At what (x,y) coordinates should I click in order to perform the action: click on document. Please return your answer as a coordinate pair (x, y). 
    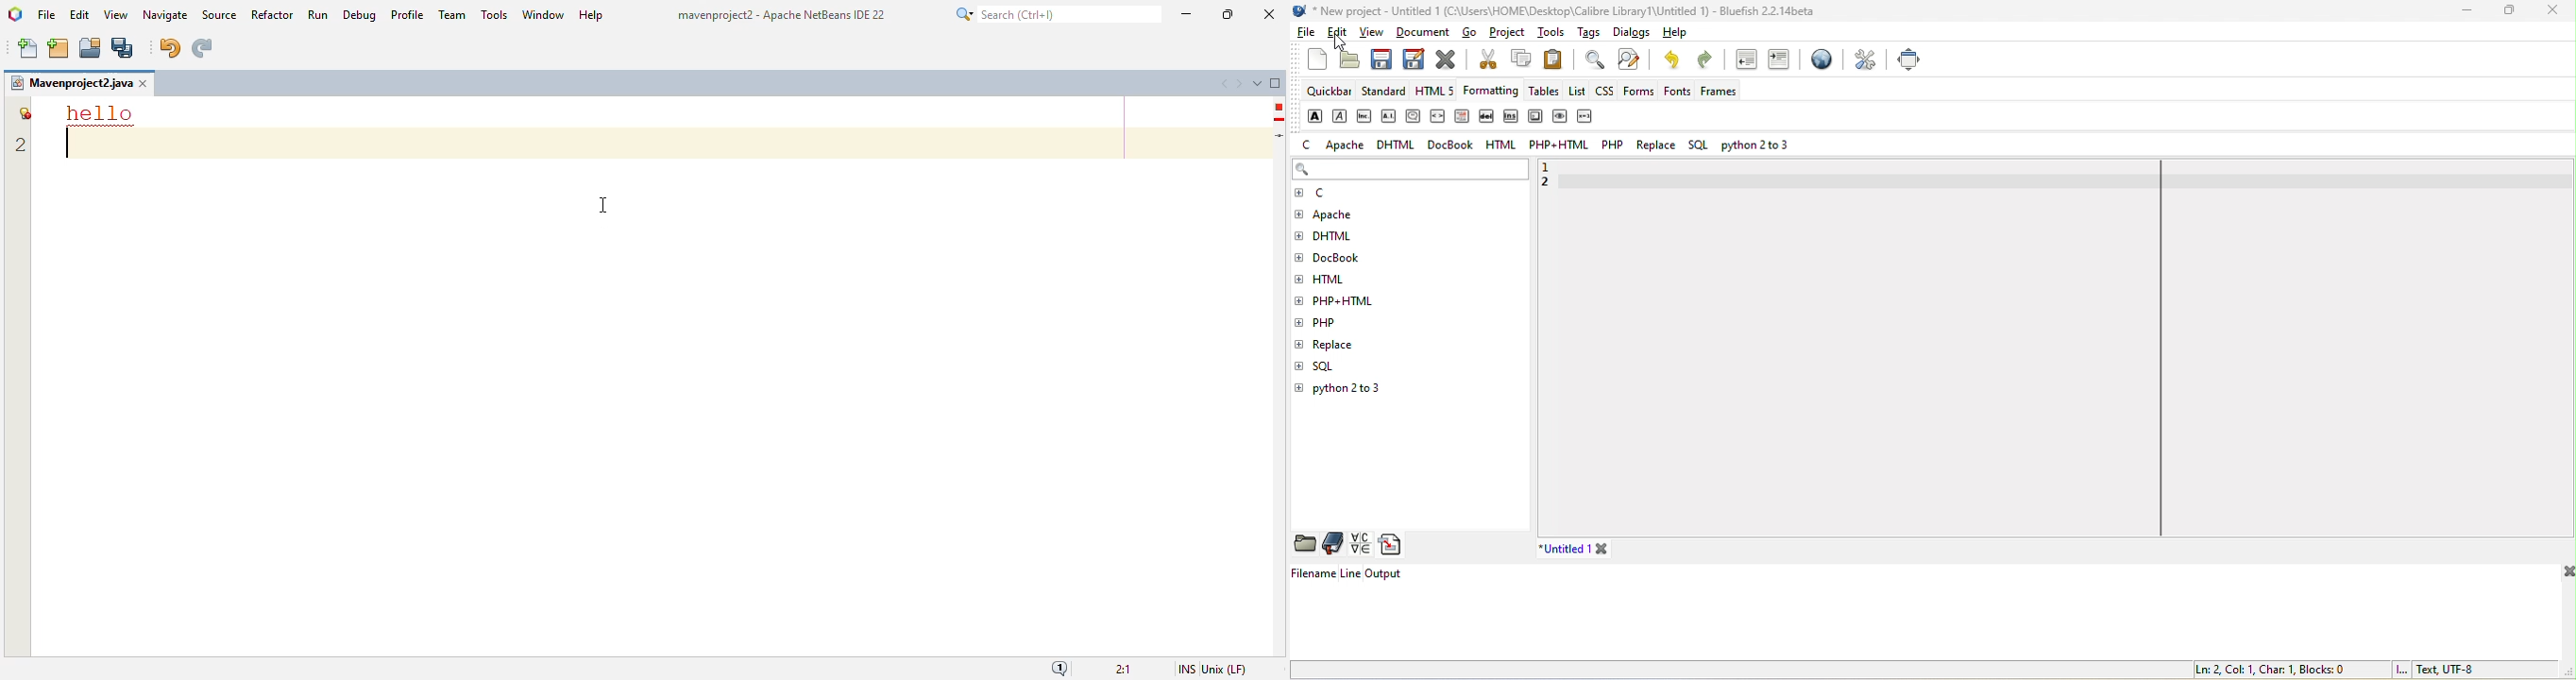
    Looking at the image, I should click on (1425, 33).